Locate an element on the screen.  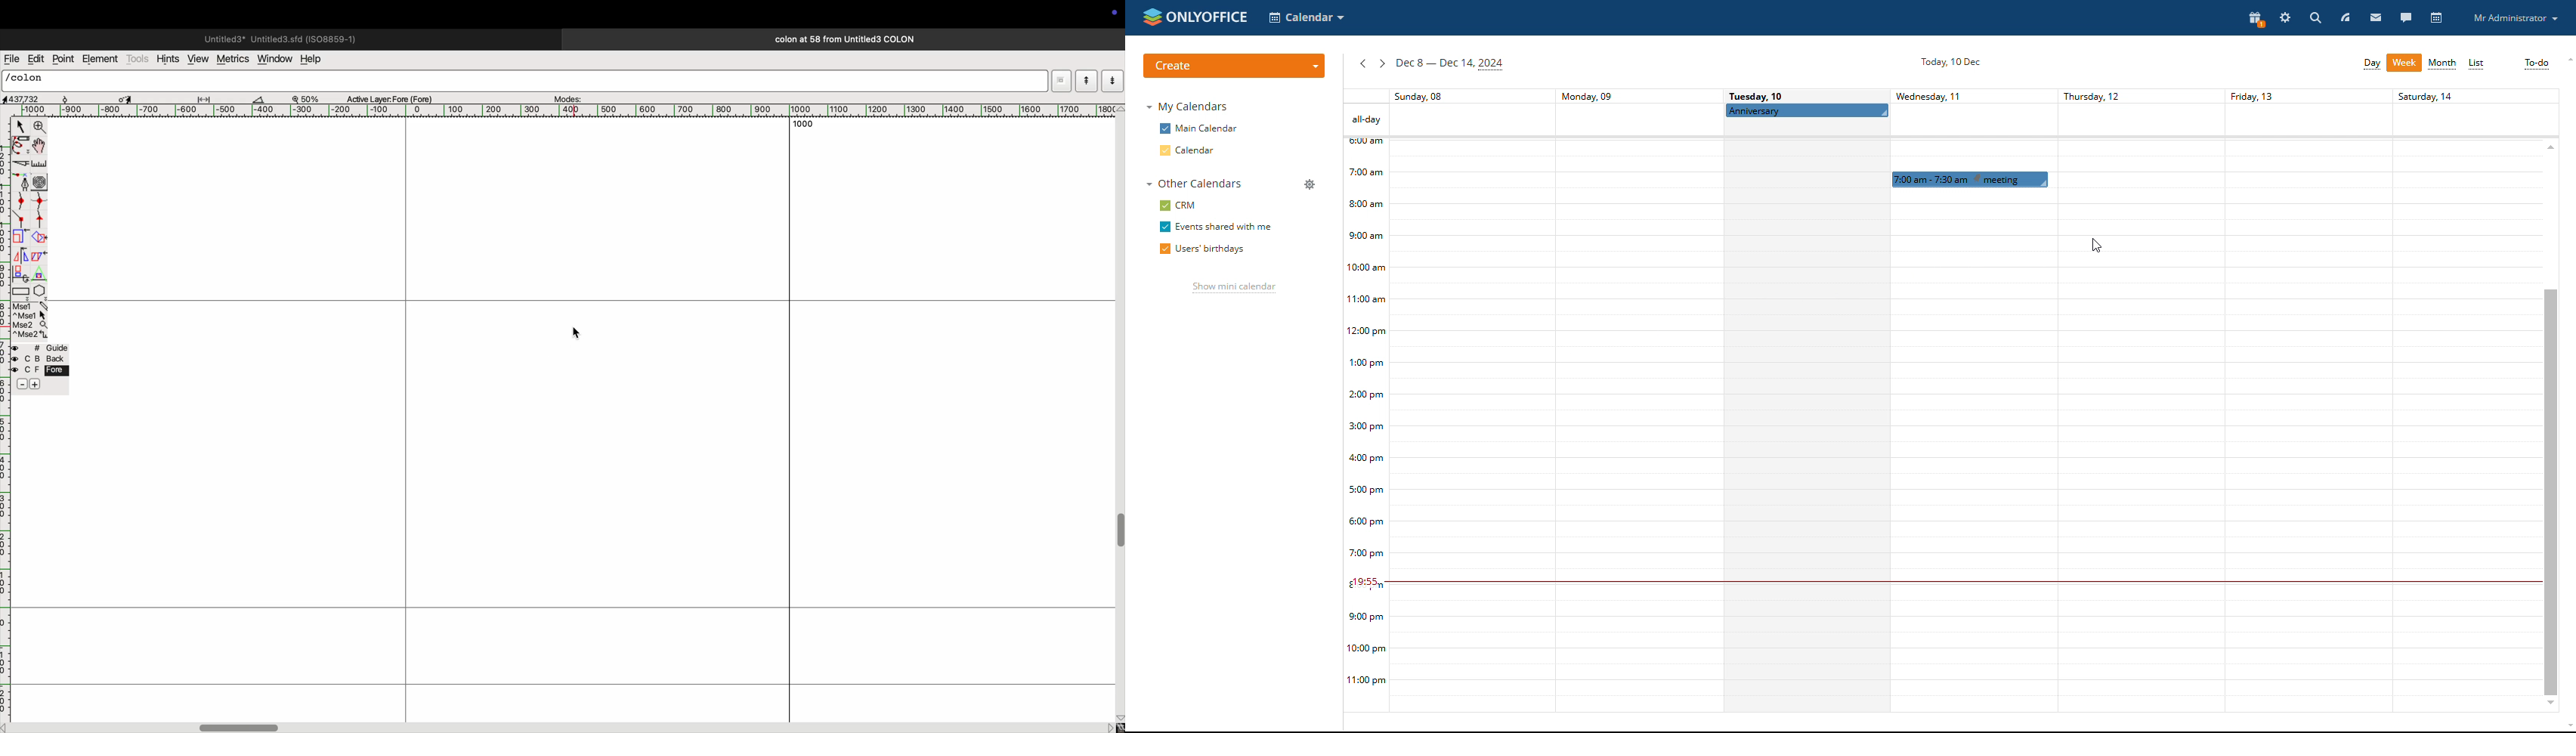
rectangle is located at coordinates (21, 291).